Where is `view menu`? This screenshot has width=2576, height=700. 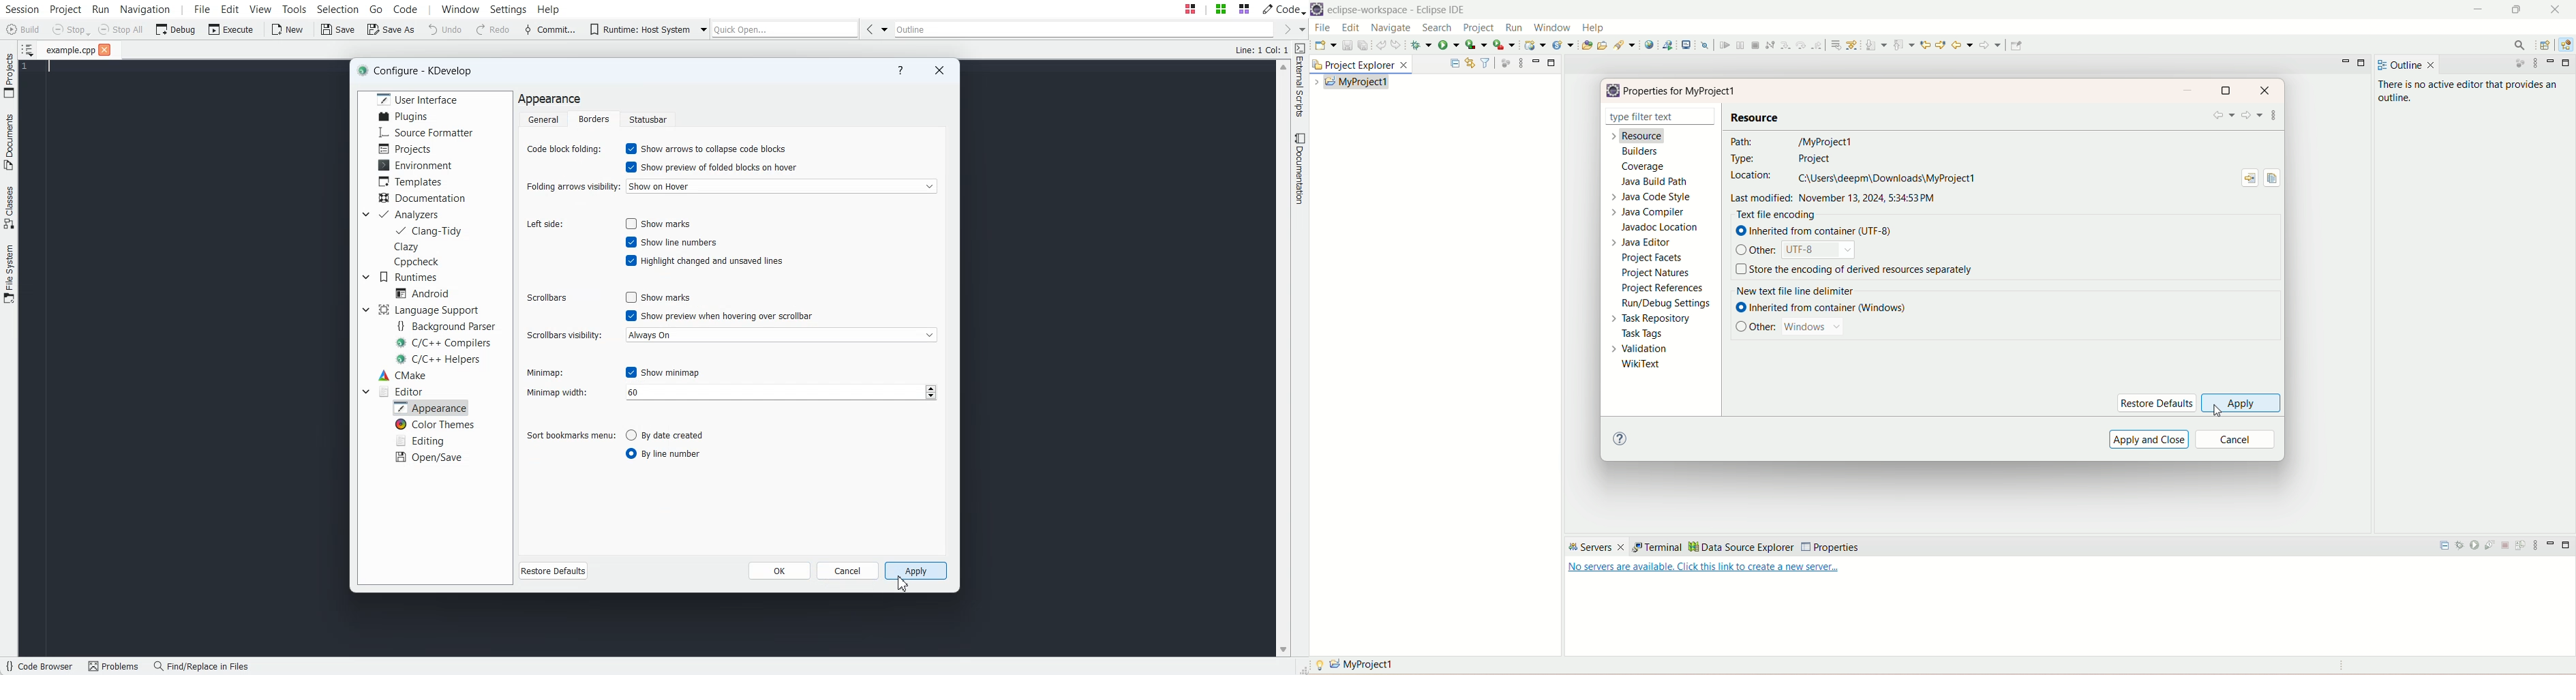
view menu is located at coordinates (2539, 546).